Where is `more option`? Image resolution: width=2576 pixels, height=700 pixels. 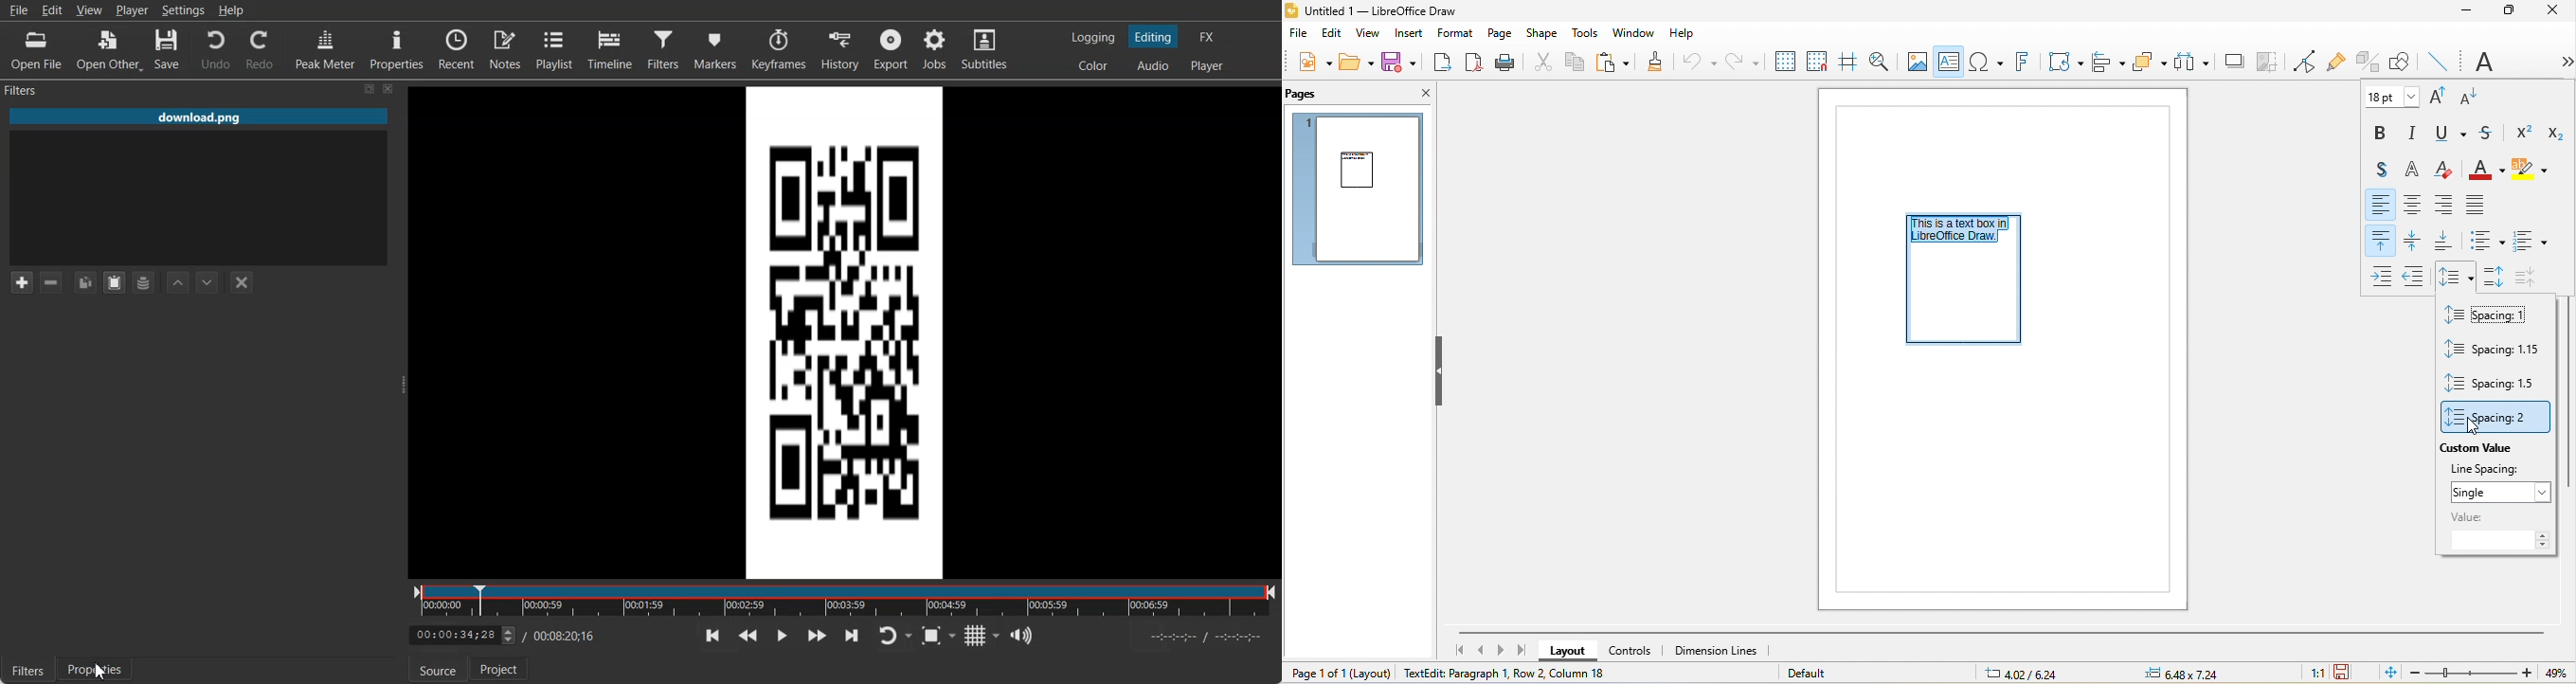 more option is located at coordinates (2558, 62).